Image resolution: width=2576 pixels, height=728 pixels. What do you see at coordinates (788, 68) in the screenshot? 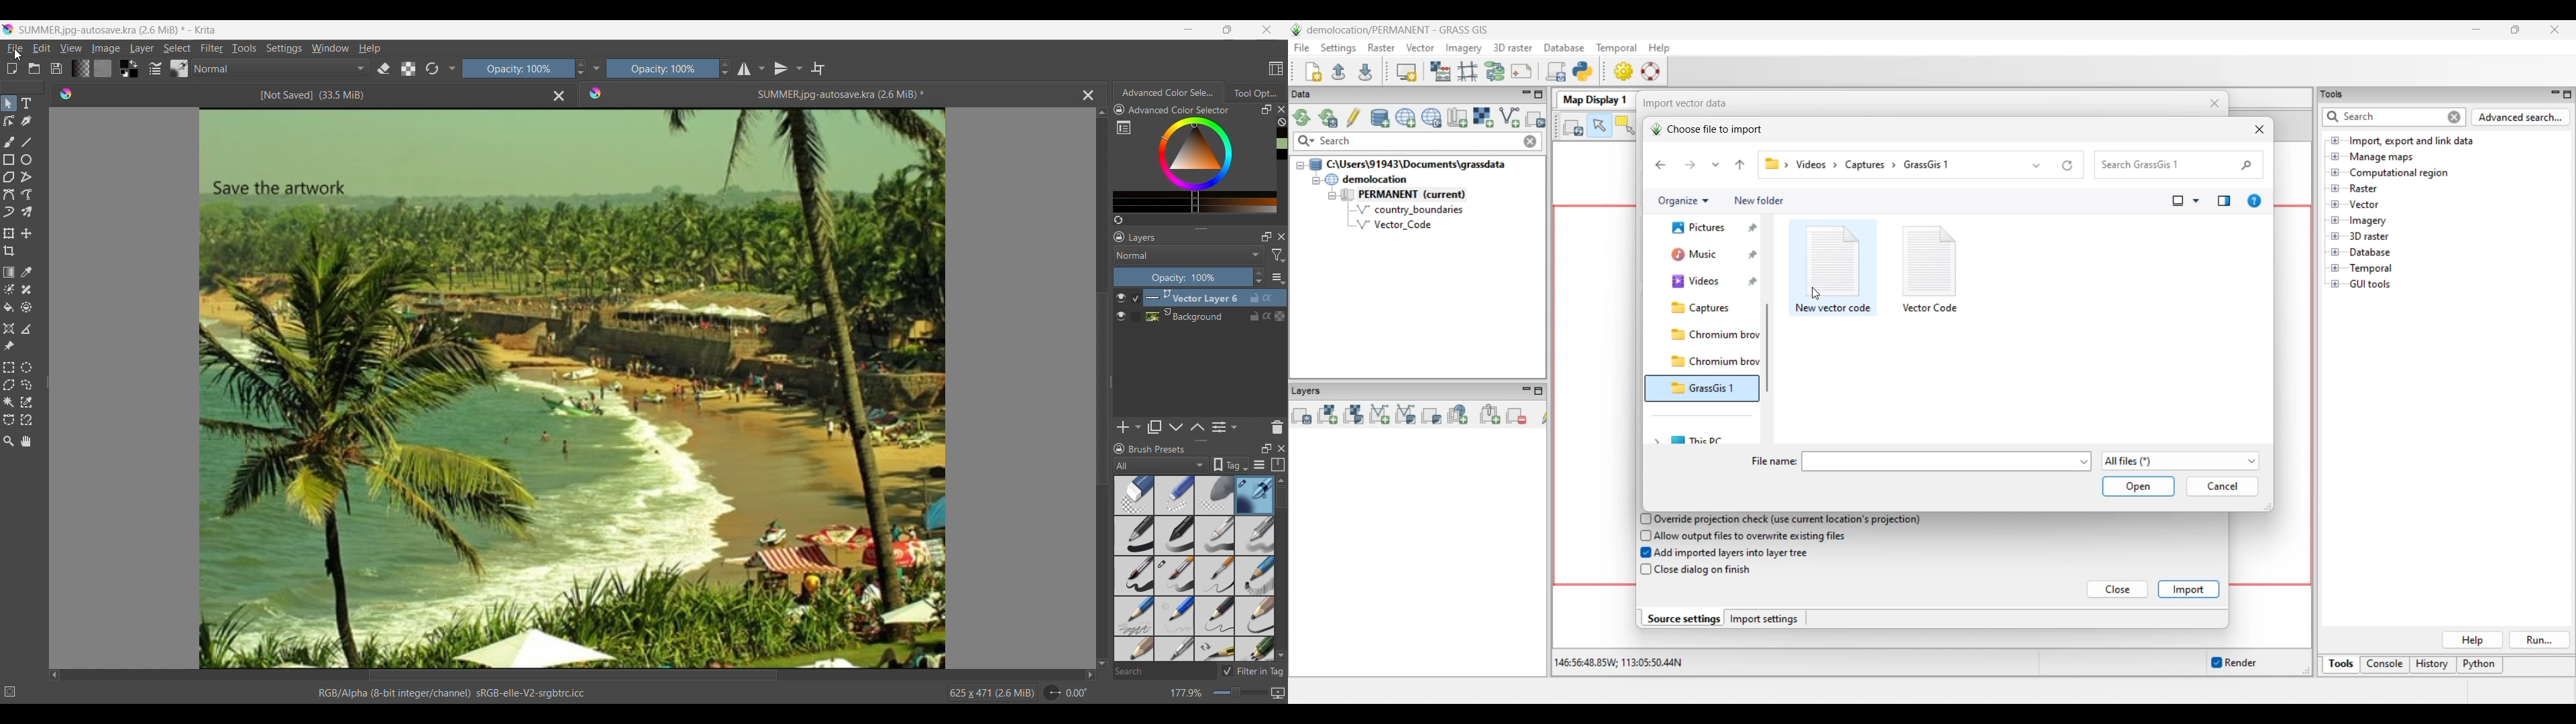
I see `Vertical mirror tool and options` at bounding box center [788, 68].